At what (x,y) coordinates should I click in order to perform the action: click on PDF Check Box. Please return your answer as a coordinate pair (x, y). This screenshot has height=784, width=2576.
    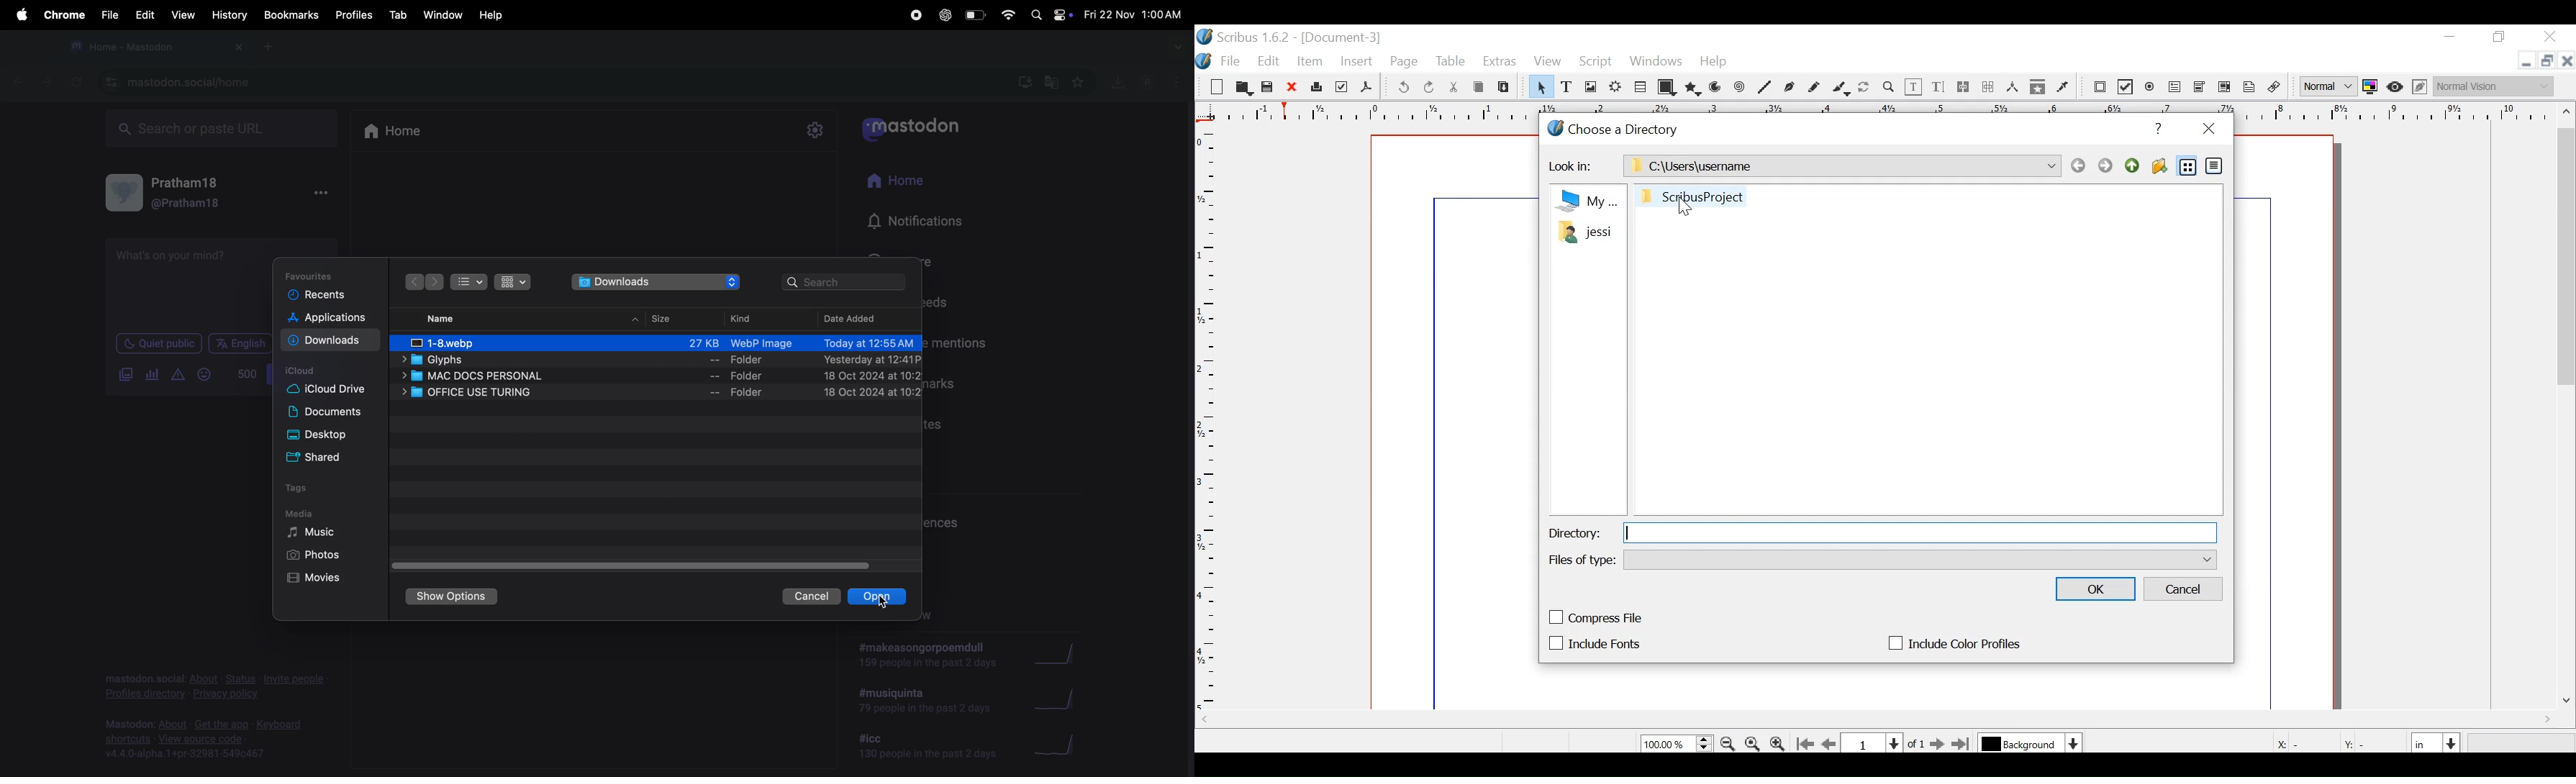
    Looking at the image, I should click on (2125, 87).